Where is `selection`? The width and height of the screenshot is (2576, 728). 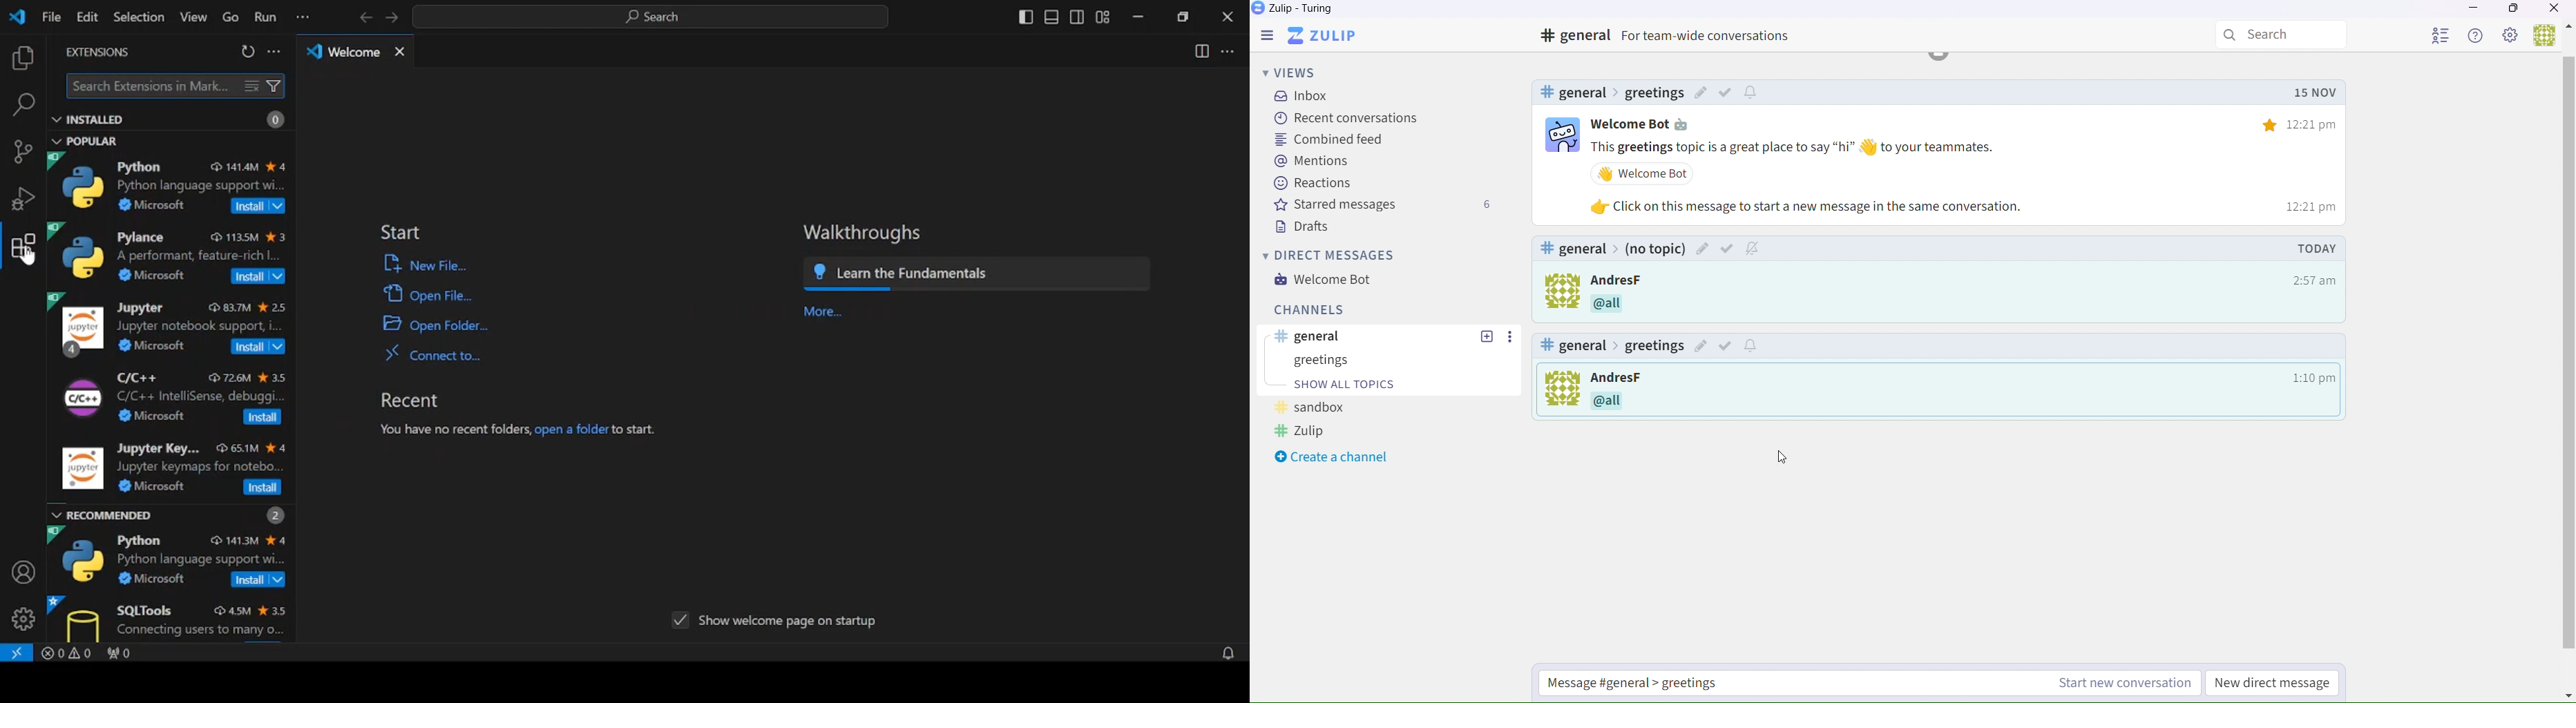
selection is located at coordinates (137, 16).